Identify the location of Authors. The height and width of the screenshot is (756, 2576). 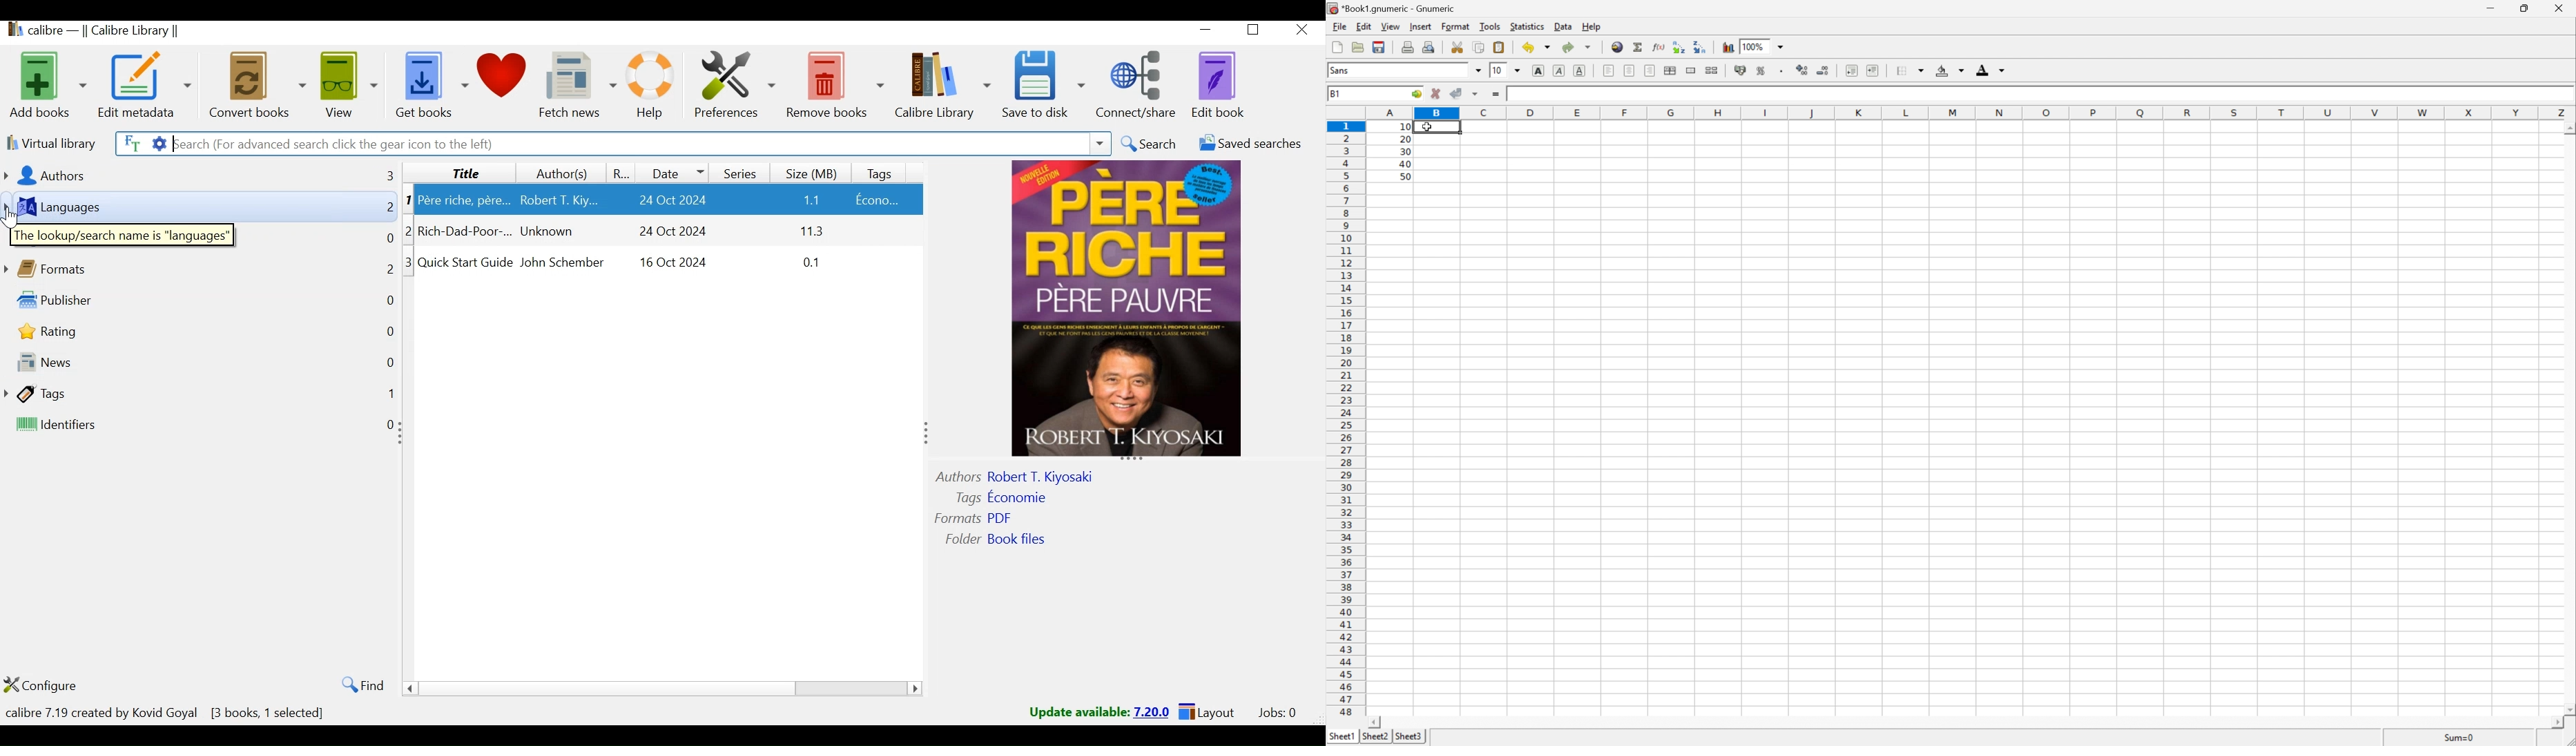
(96, 176).